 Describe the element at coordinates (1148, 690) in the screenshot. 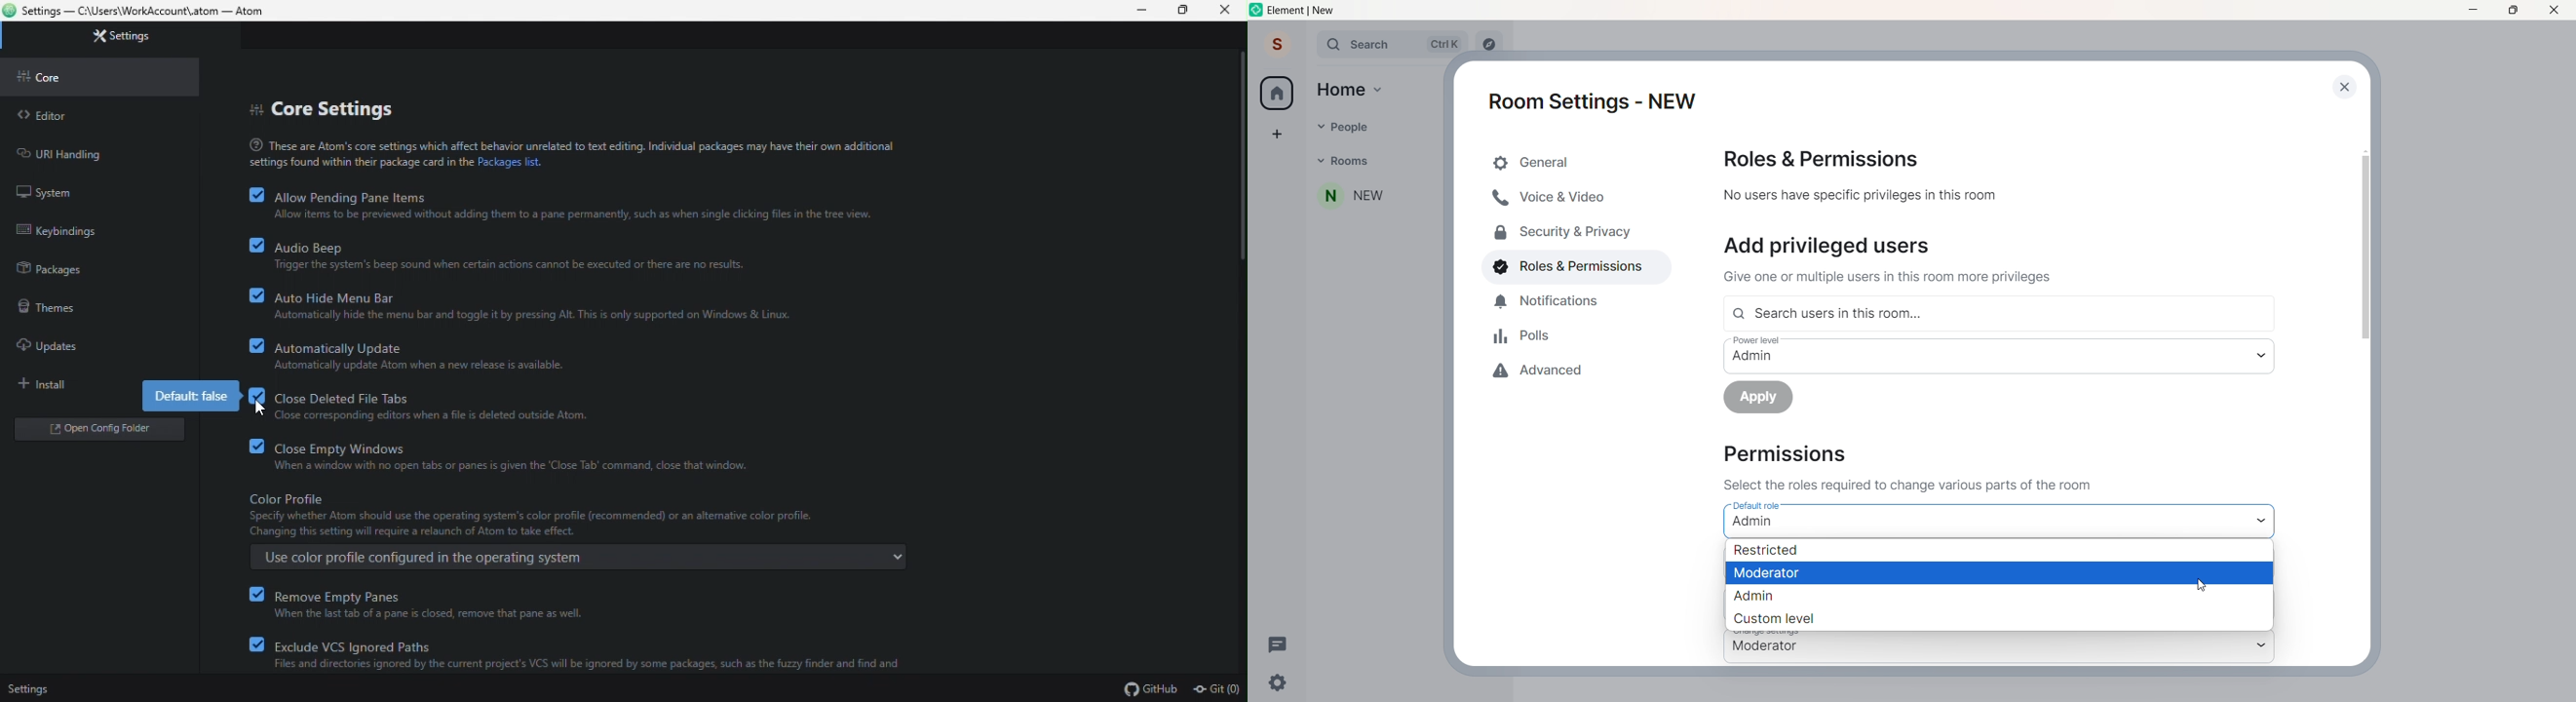

I see `GitHub` at that location.